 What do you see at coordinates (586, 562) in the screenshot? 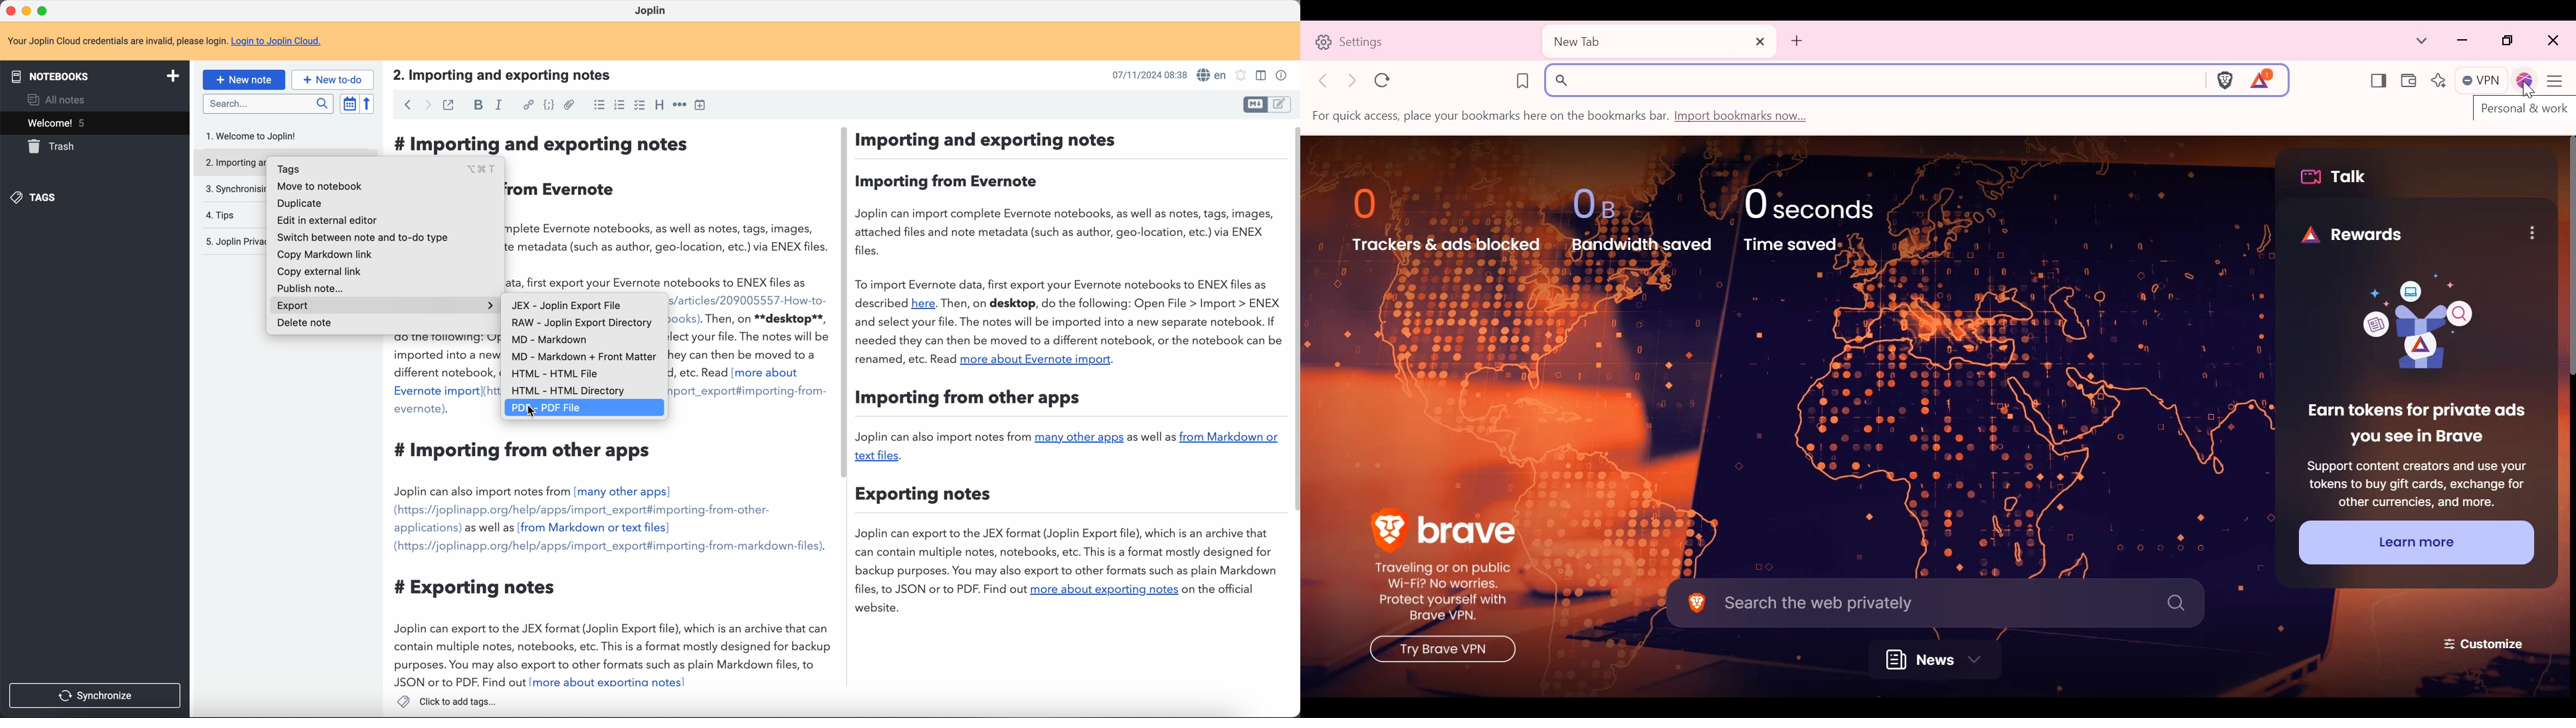
I see `Importing from other apps. Joplin can also import notes from many other apps...` at bounding box center [586, 562].